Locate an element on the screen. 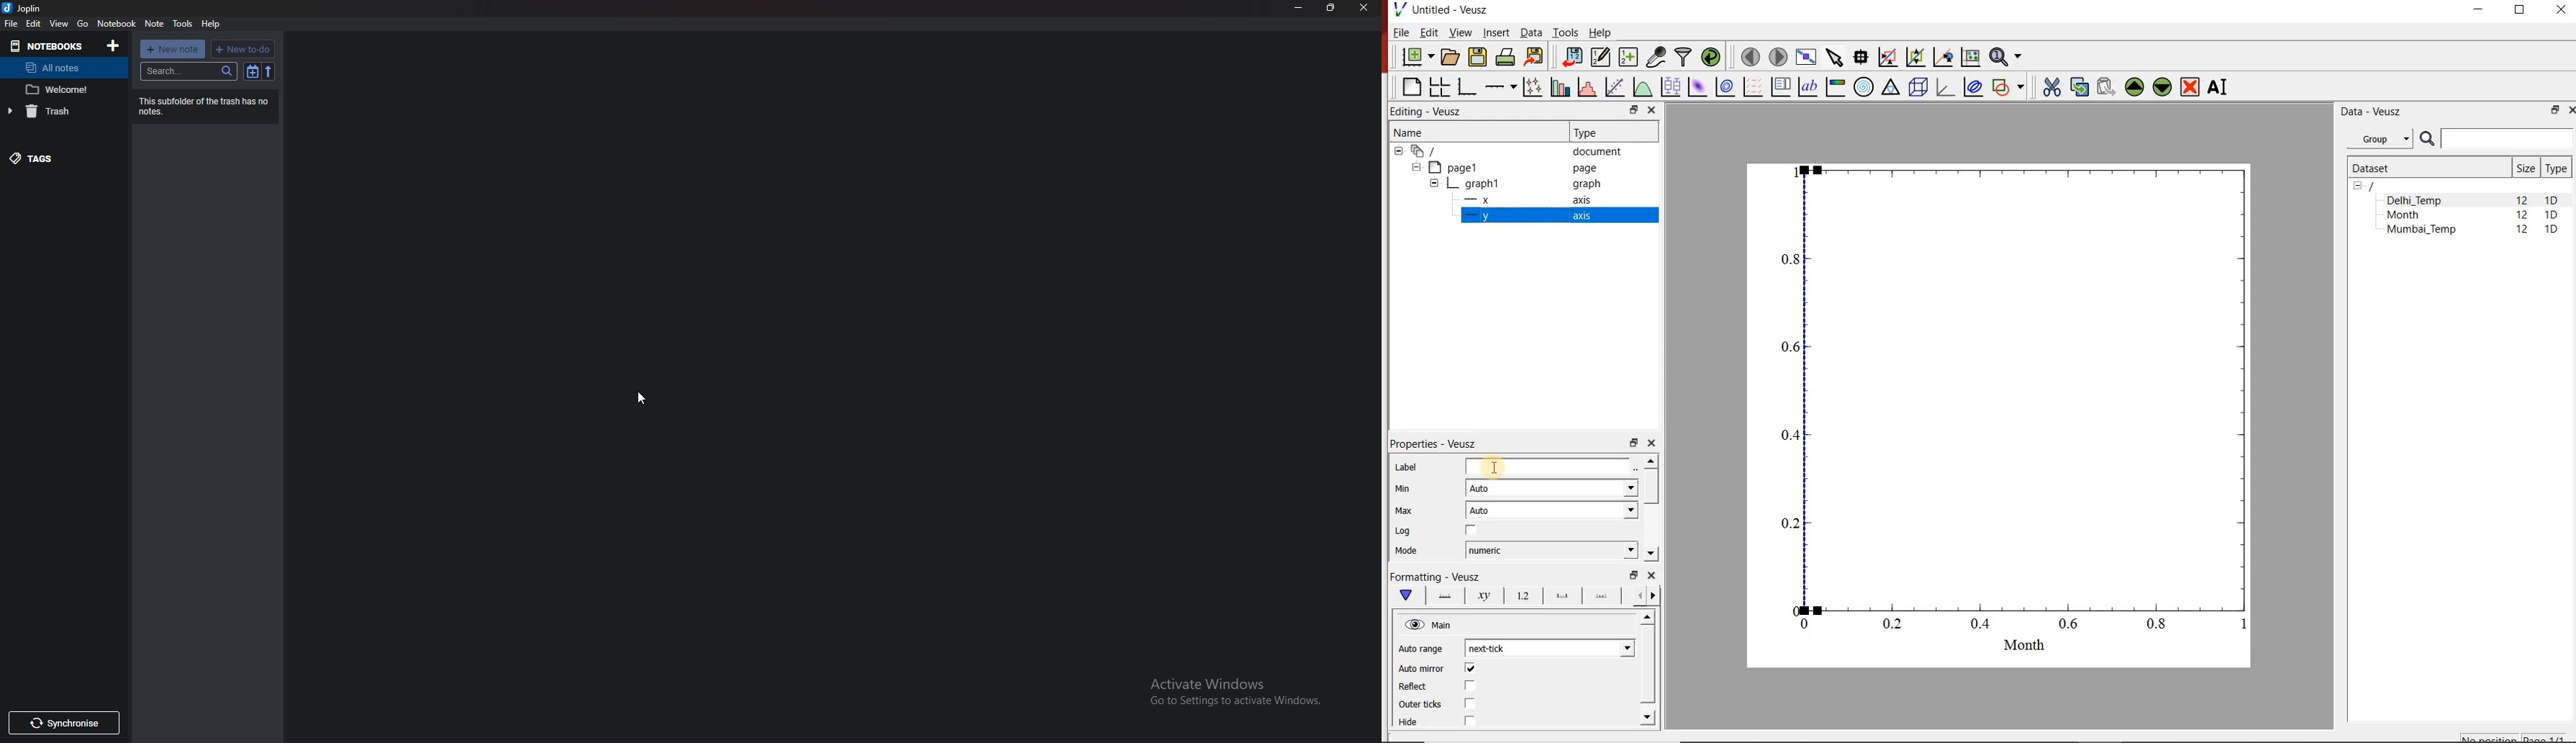 This screenshot has height=756, width=2576. cursor is located at coordinates (640, 397).